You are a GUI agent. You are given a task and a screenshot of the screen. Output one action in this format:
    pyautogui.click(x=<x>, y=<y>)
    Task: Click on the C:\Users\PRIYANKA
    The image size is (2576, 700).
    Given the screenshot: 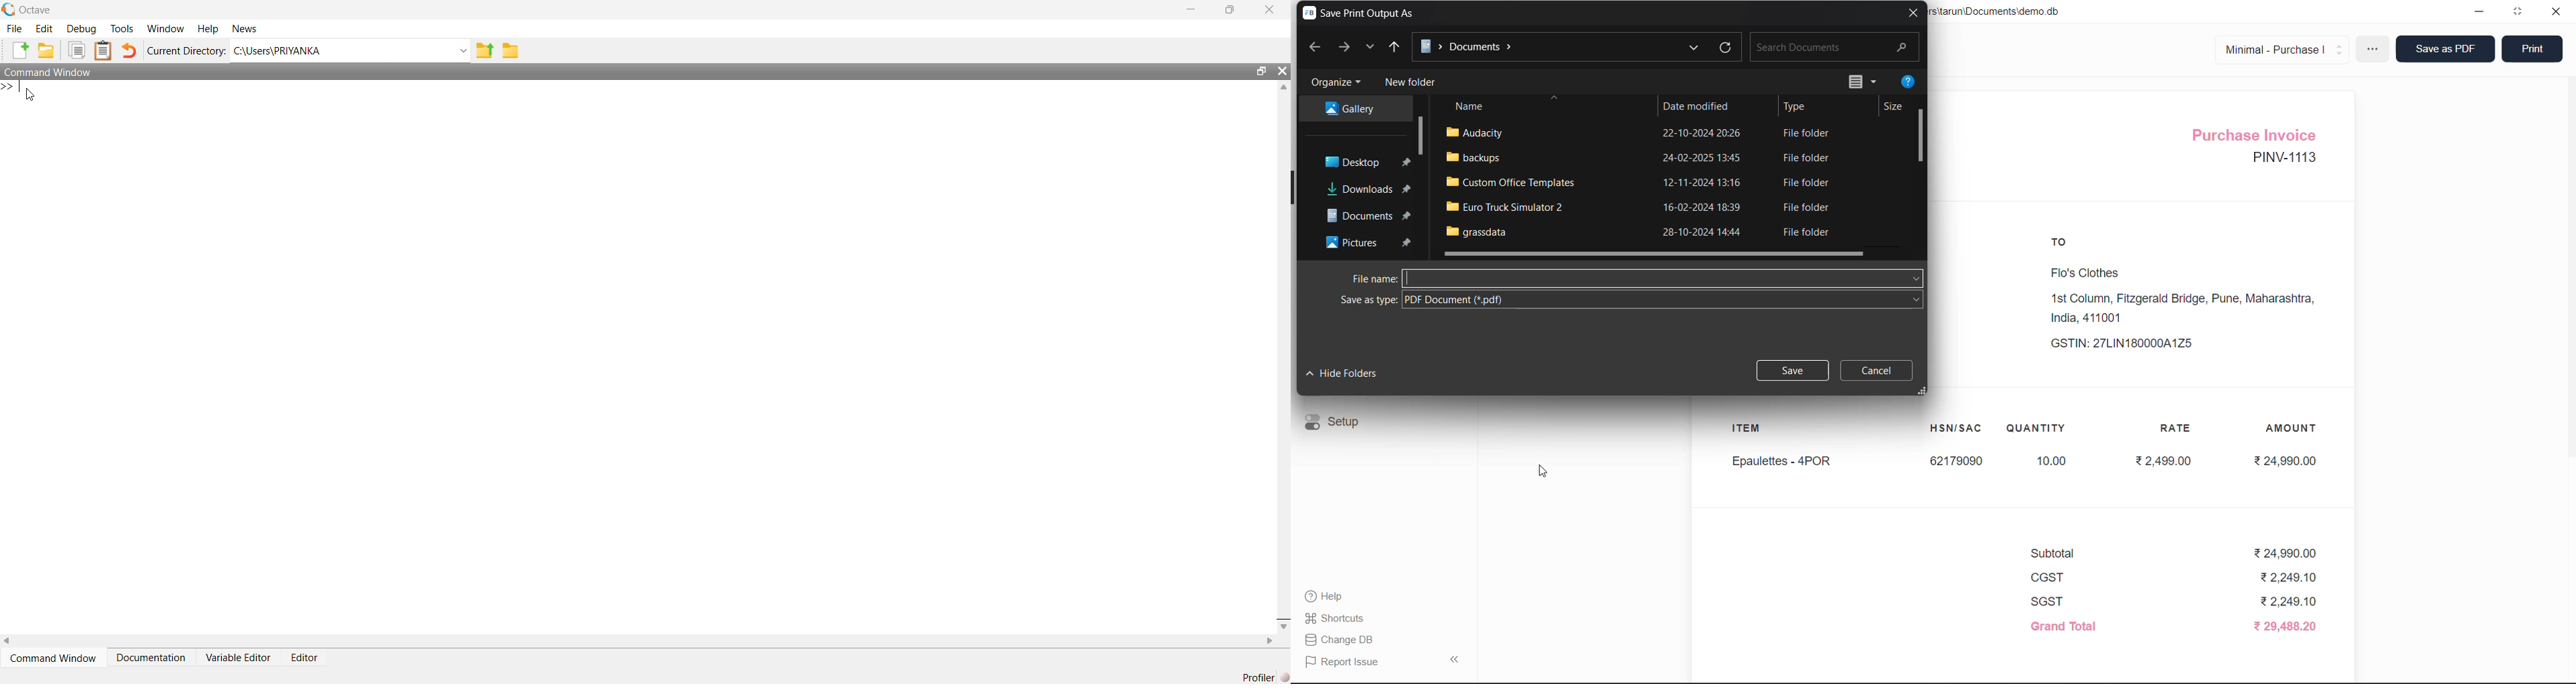 What is the action you would take?
    pyautogui.click(x=278, y=51)
    